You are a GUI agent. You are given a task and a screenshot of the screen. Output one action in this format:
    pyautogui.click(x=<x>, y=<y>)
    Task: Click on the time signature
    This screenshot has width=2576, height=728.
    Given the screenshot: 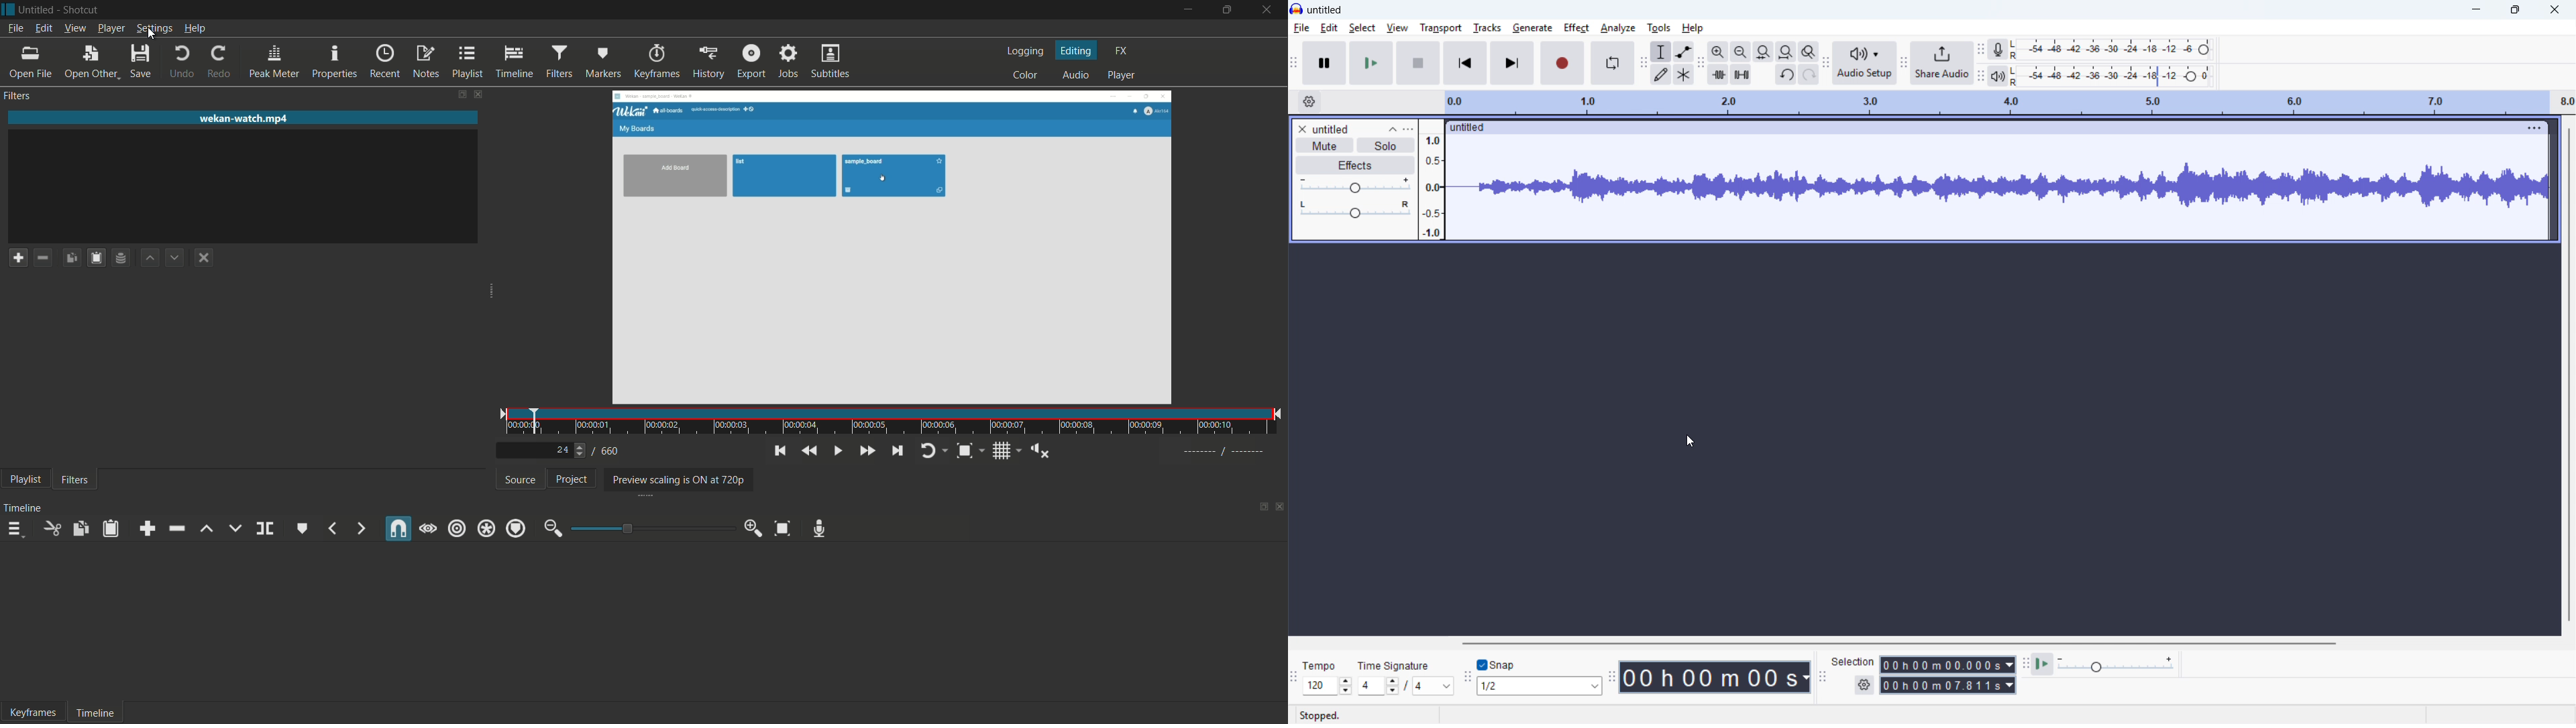 What is the action you would take?
    pyautogui.click(x=1394, y=665)
    